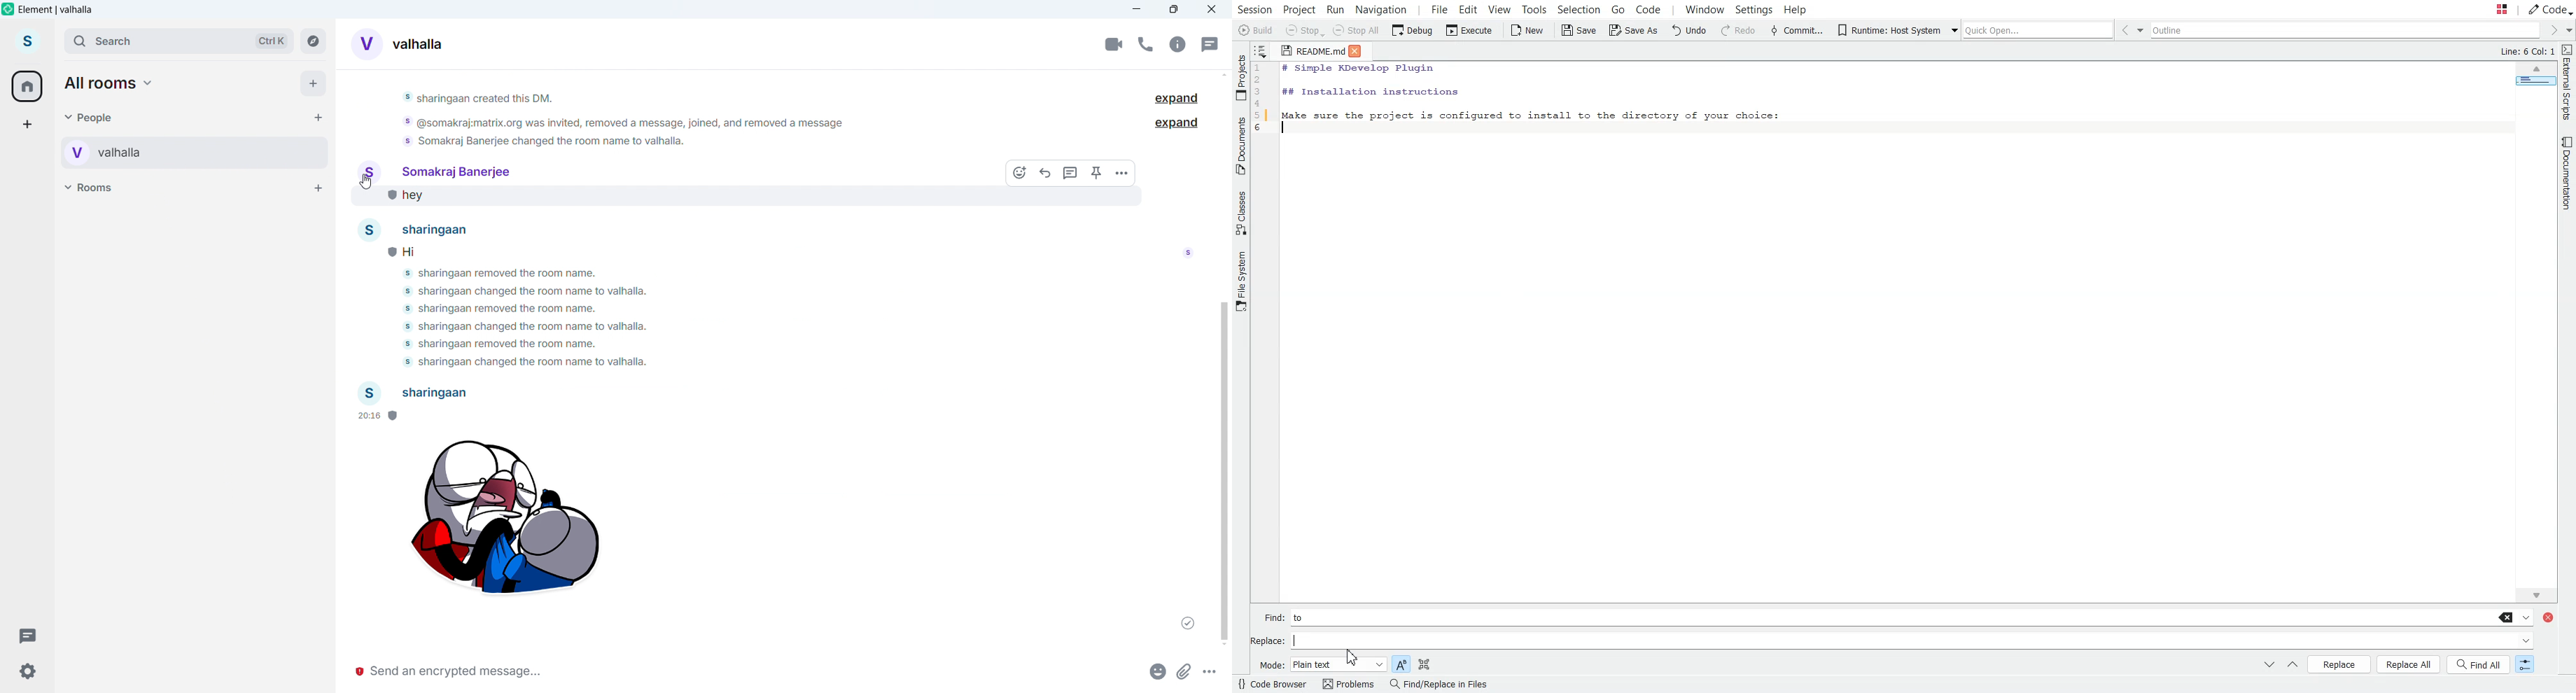 The width and height of the screenshot is (2576, 700). What do you see at coordinates (498, 272) in the screenshot?
I see `sharinggaan removed the room name` at bounding box center [498, 272].